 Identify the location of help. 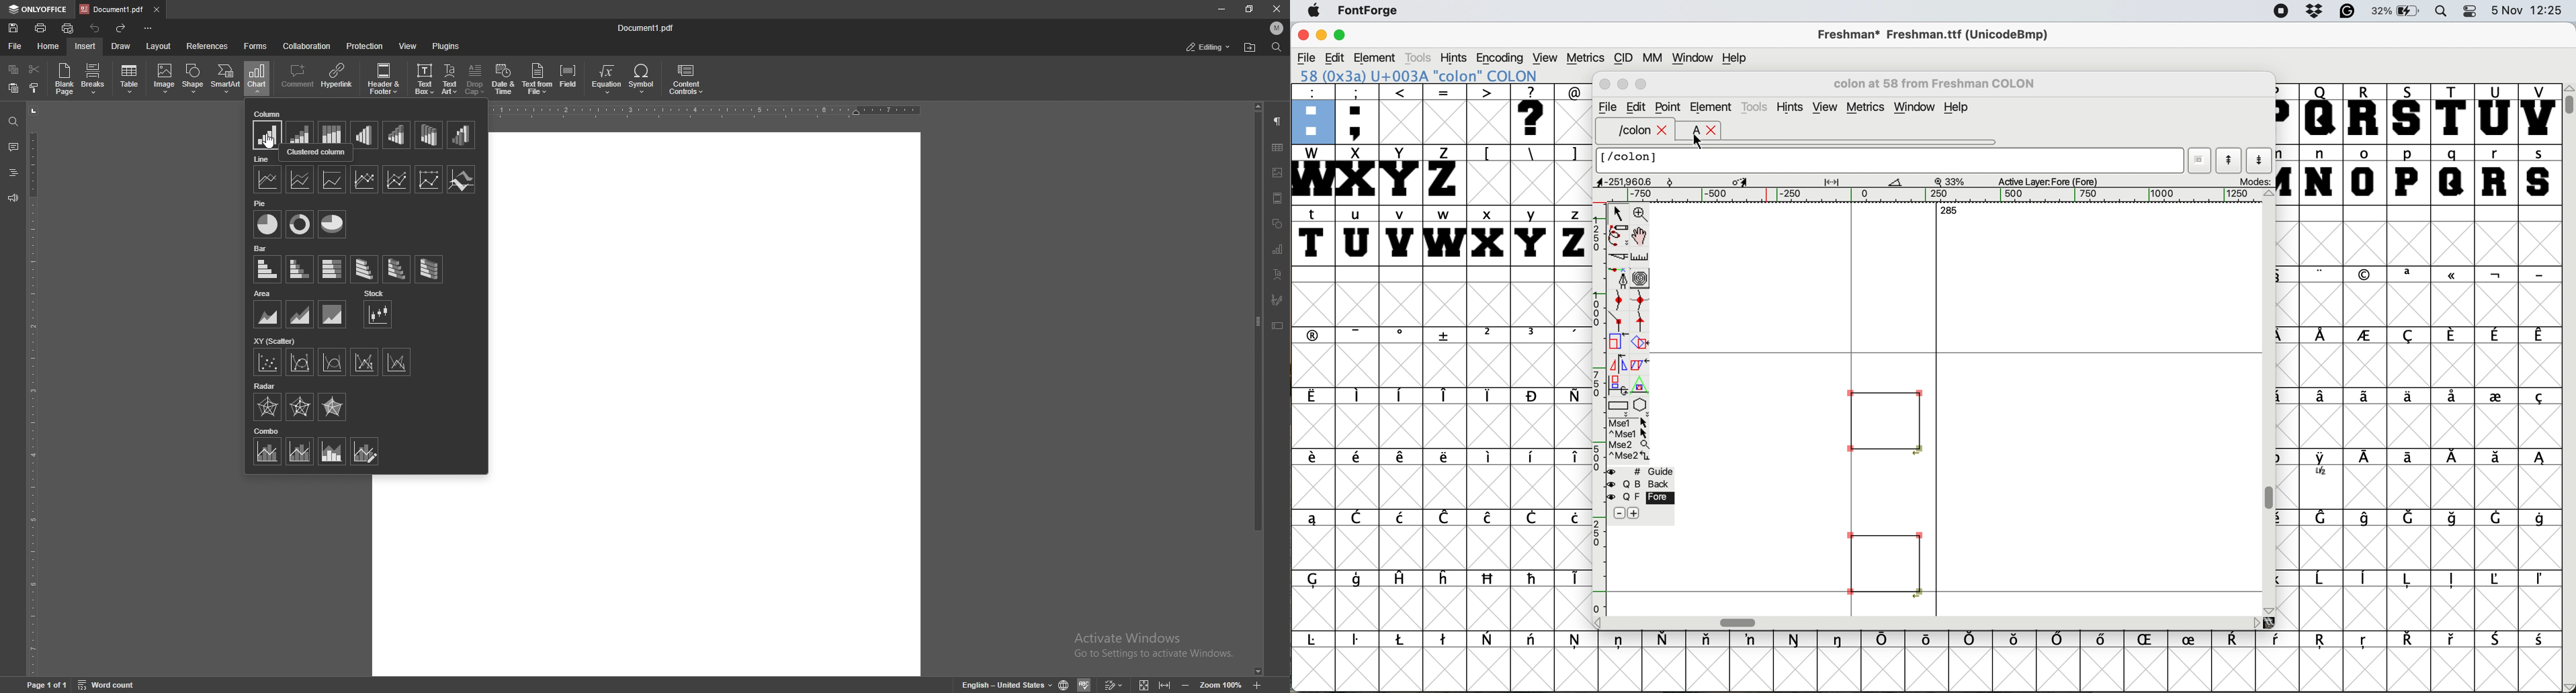
(1958, 108).